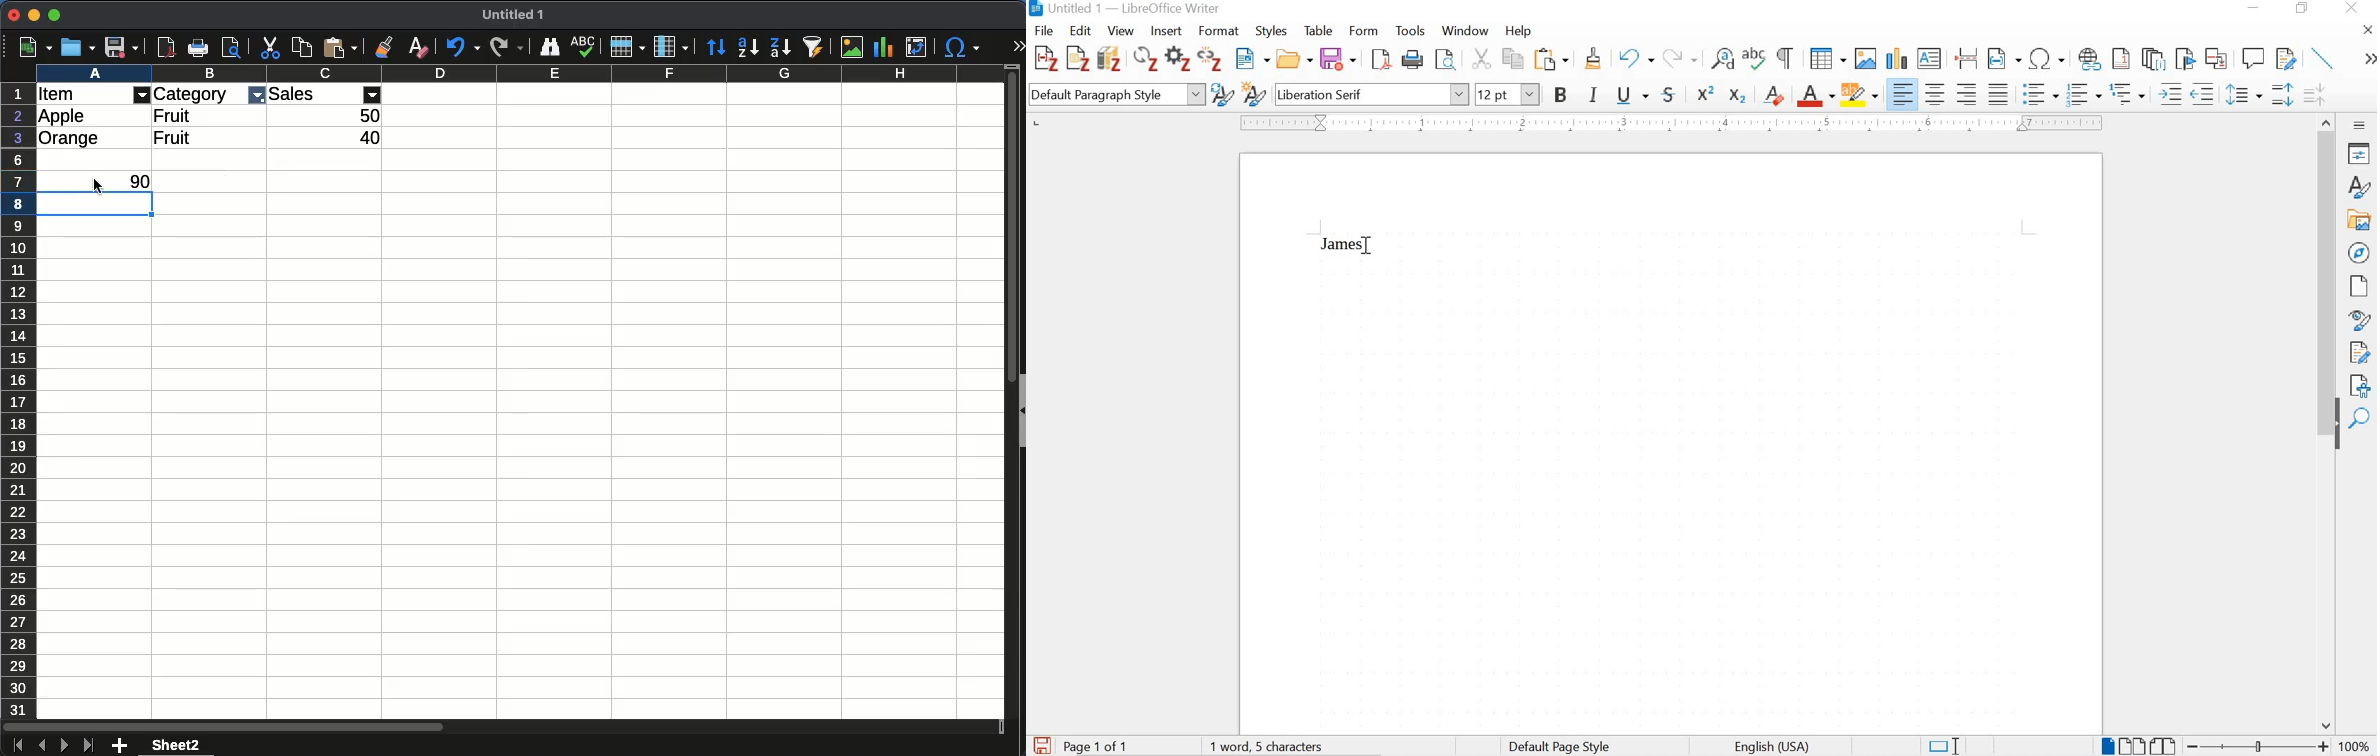 The height and width of the screenshot is (756, 2380). Describe the element at coordinates (1861, 94) in the screenshot. I see `character highlighting color` at that location.